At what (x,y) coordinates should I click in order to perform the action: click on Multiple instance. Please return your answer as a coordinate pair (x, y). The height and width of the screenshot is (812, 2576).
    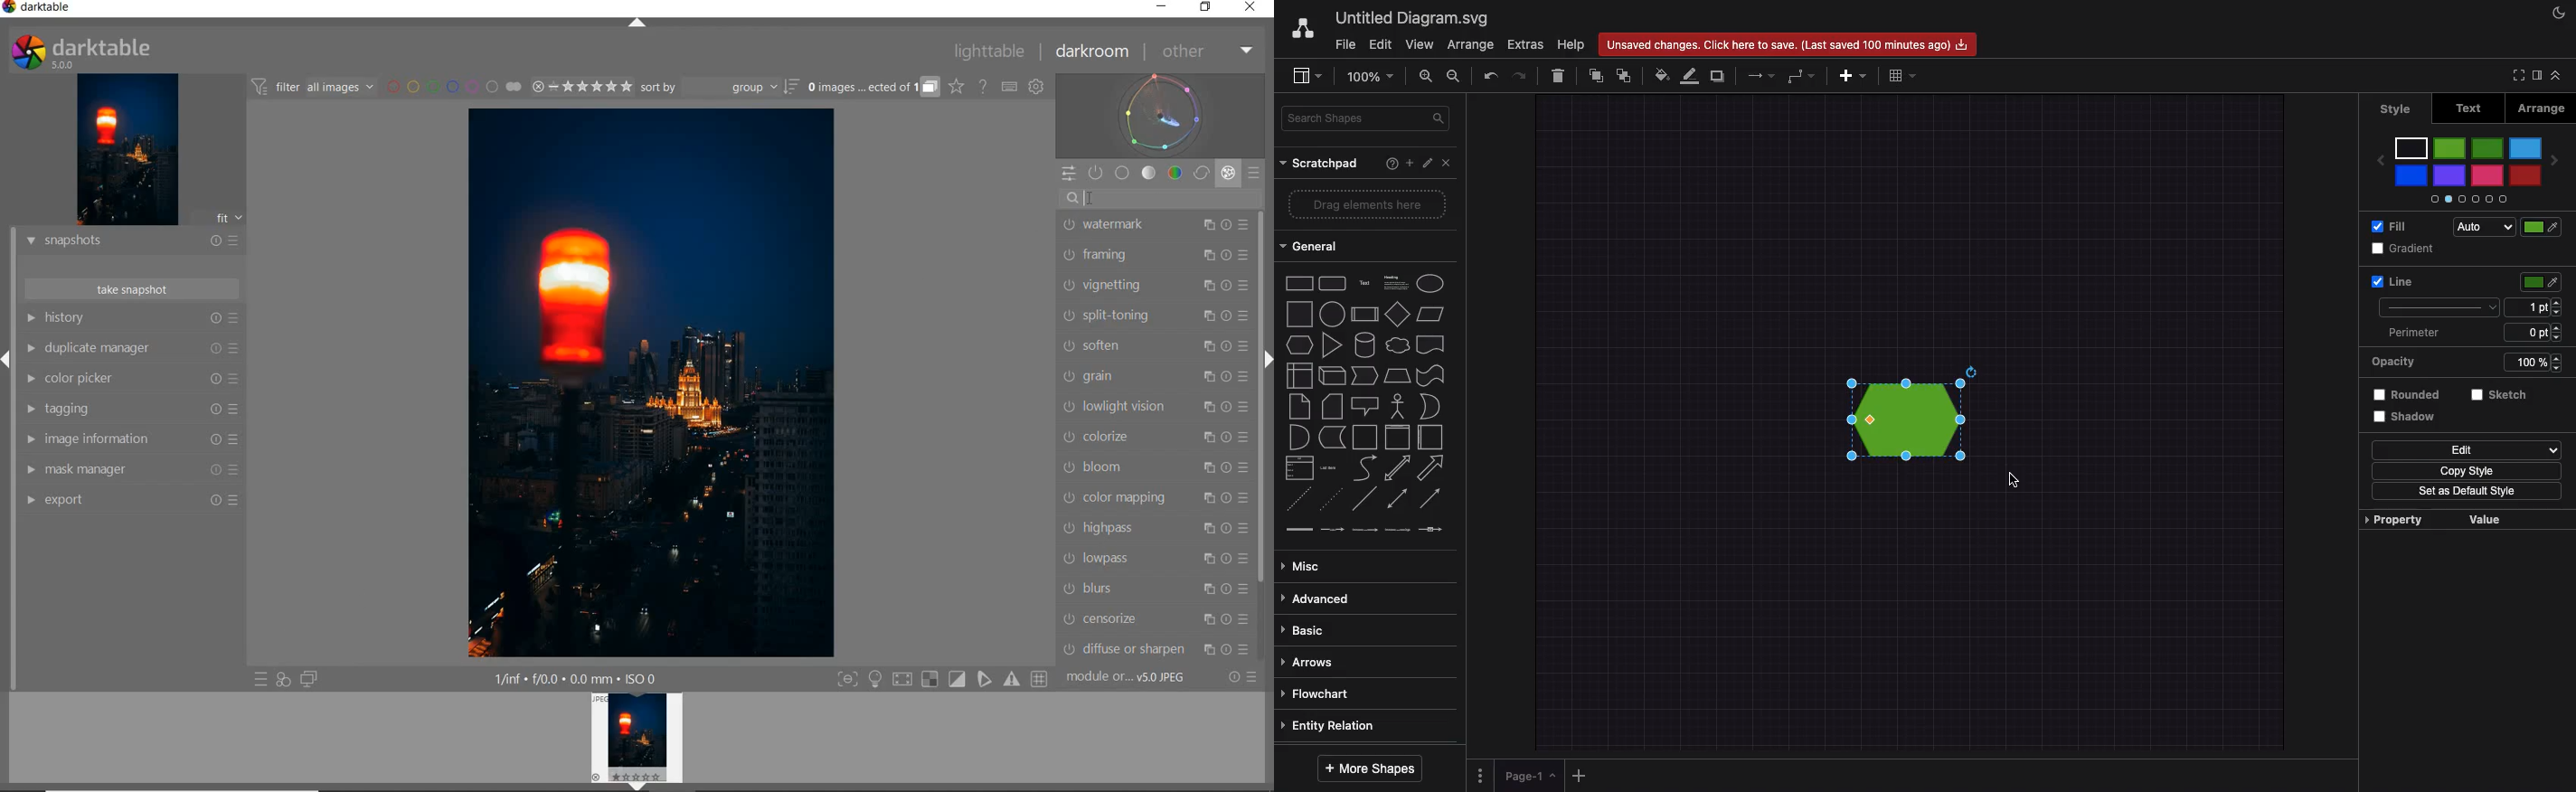
    Looking at the image, I should click on (1202, 376).